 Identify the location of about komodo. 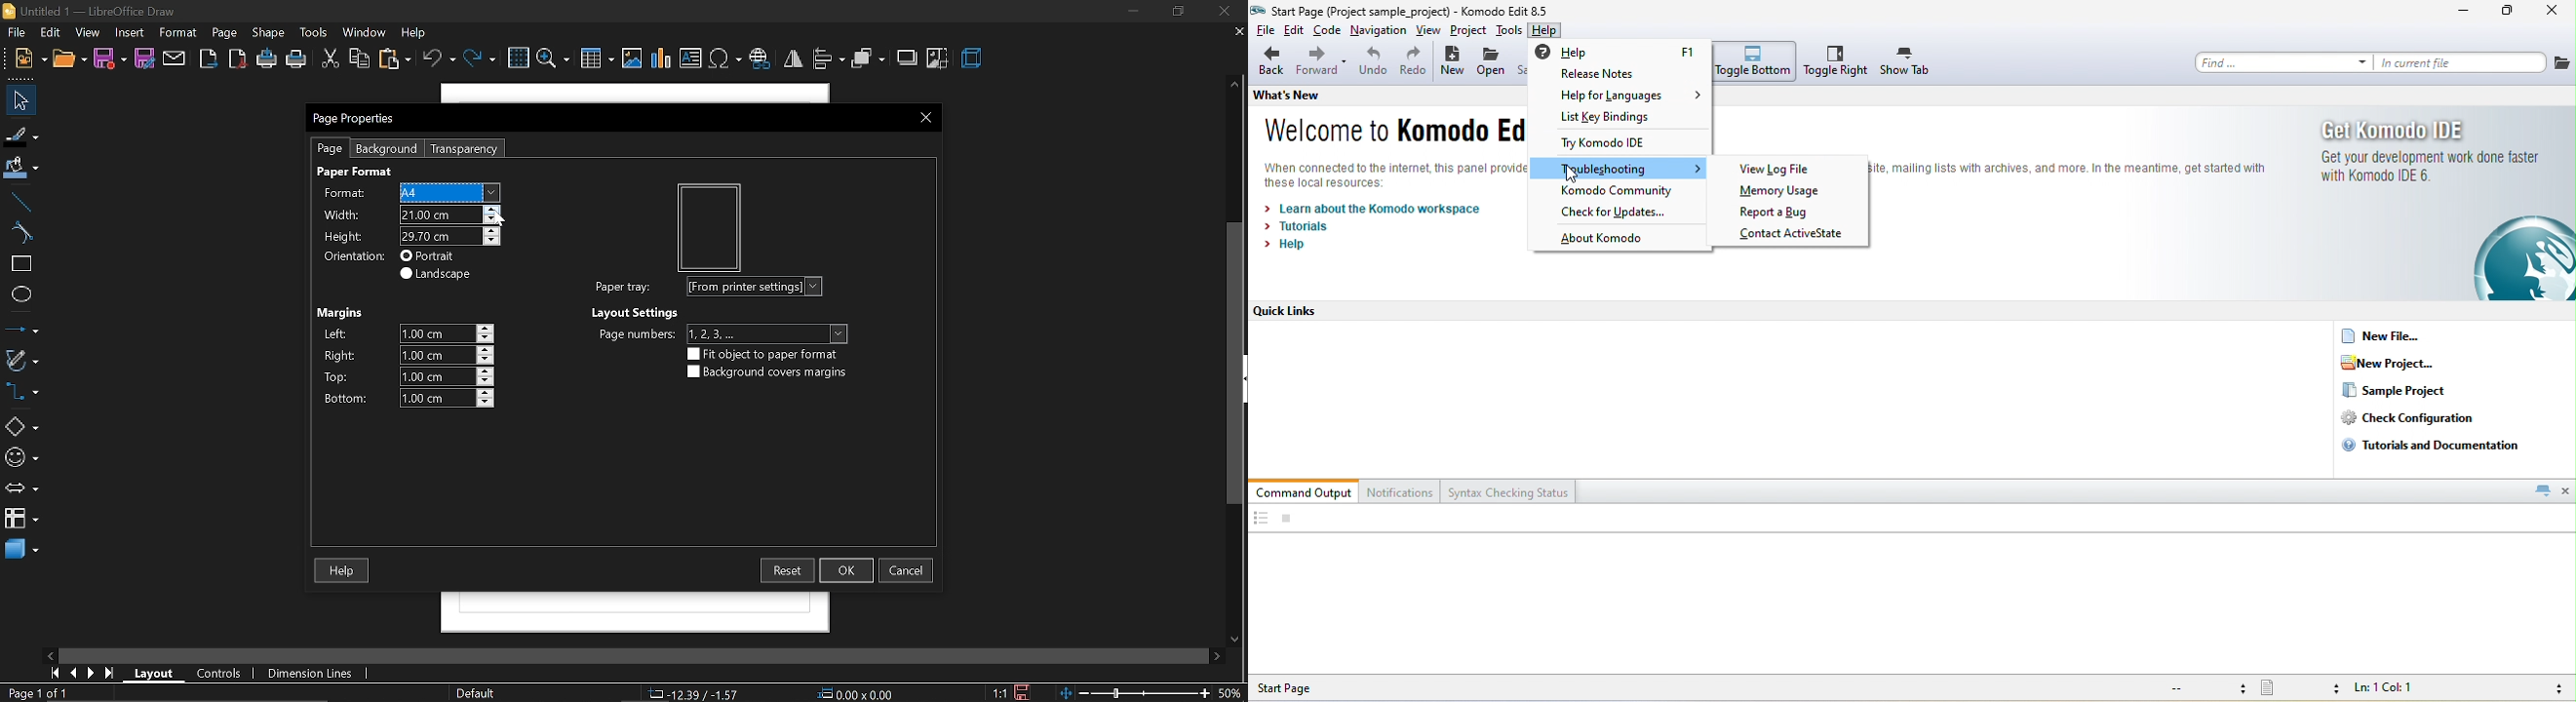
(1607, 240).